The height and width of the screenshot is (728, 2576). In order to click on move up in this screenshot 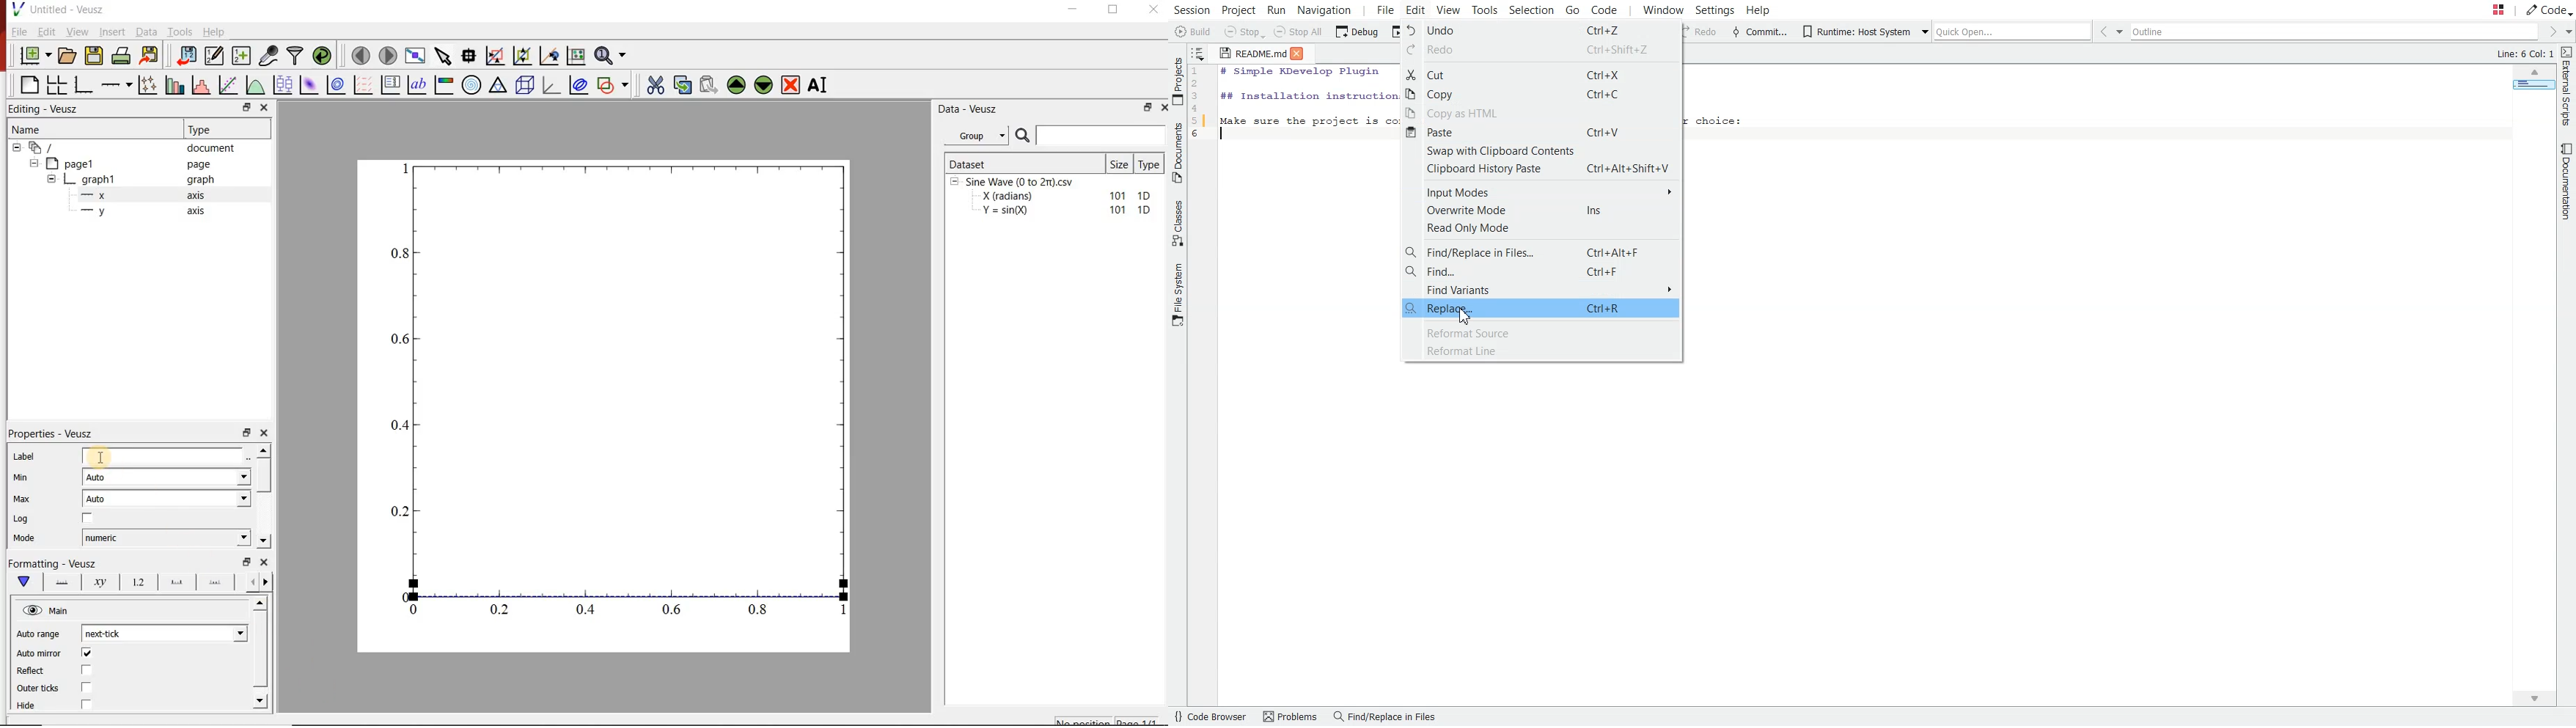, I will do `click(736, 85)`.